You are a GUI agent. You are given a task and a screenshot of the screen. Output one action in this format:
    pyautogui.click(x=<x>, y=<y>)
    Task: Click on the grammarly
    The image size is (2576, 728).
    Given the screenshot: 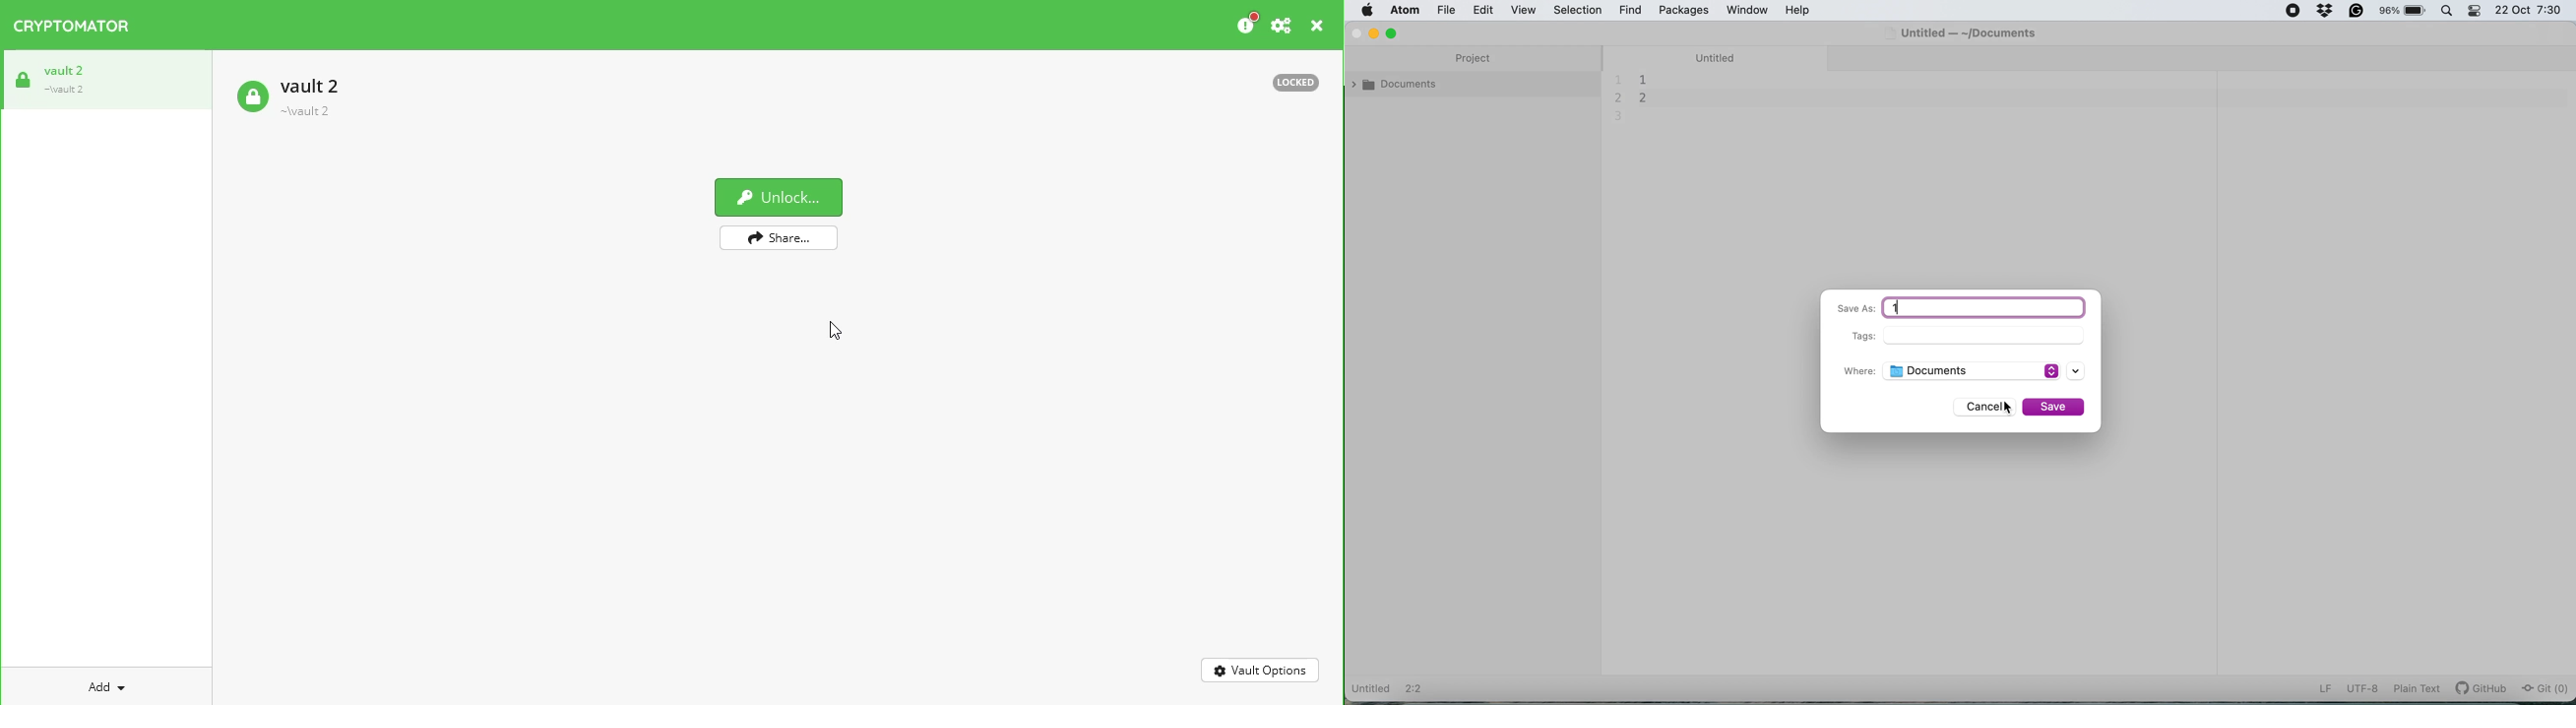 What is the action you would take?
    pyautogui.click(x=2356, y=12)
    